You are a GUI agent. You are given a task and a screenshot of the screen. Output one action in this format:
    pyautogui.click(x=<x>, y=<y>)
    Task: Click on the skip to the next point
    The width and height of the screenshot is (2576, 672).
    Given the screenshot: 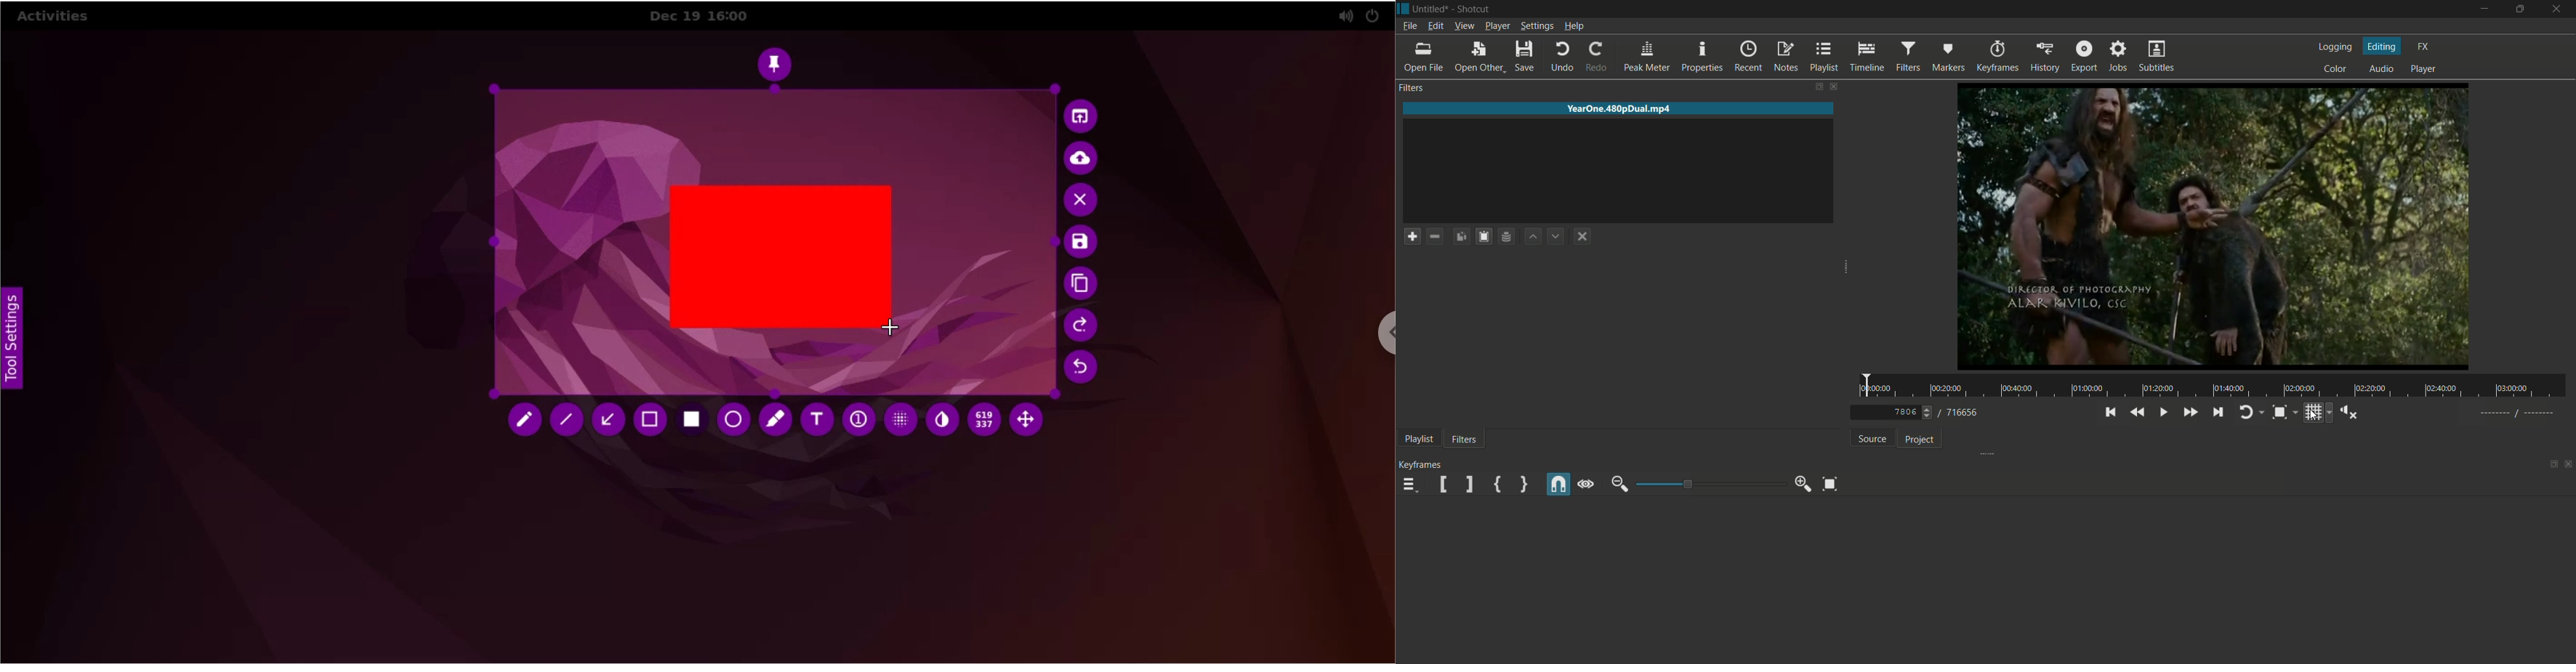 What is the action you would take?
    pyautogui.click(x=2217, y=412)
    